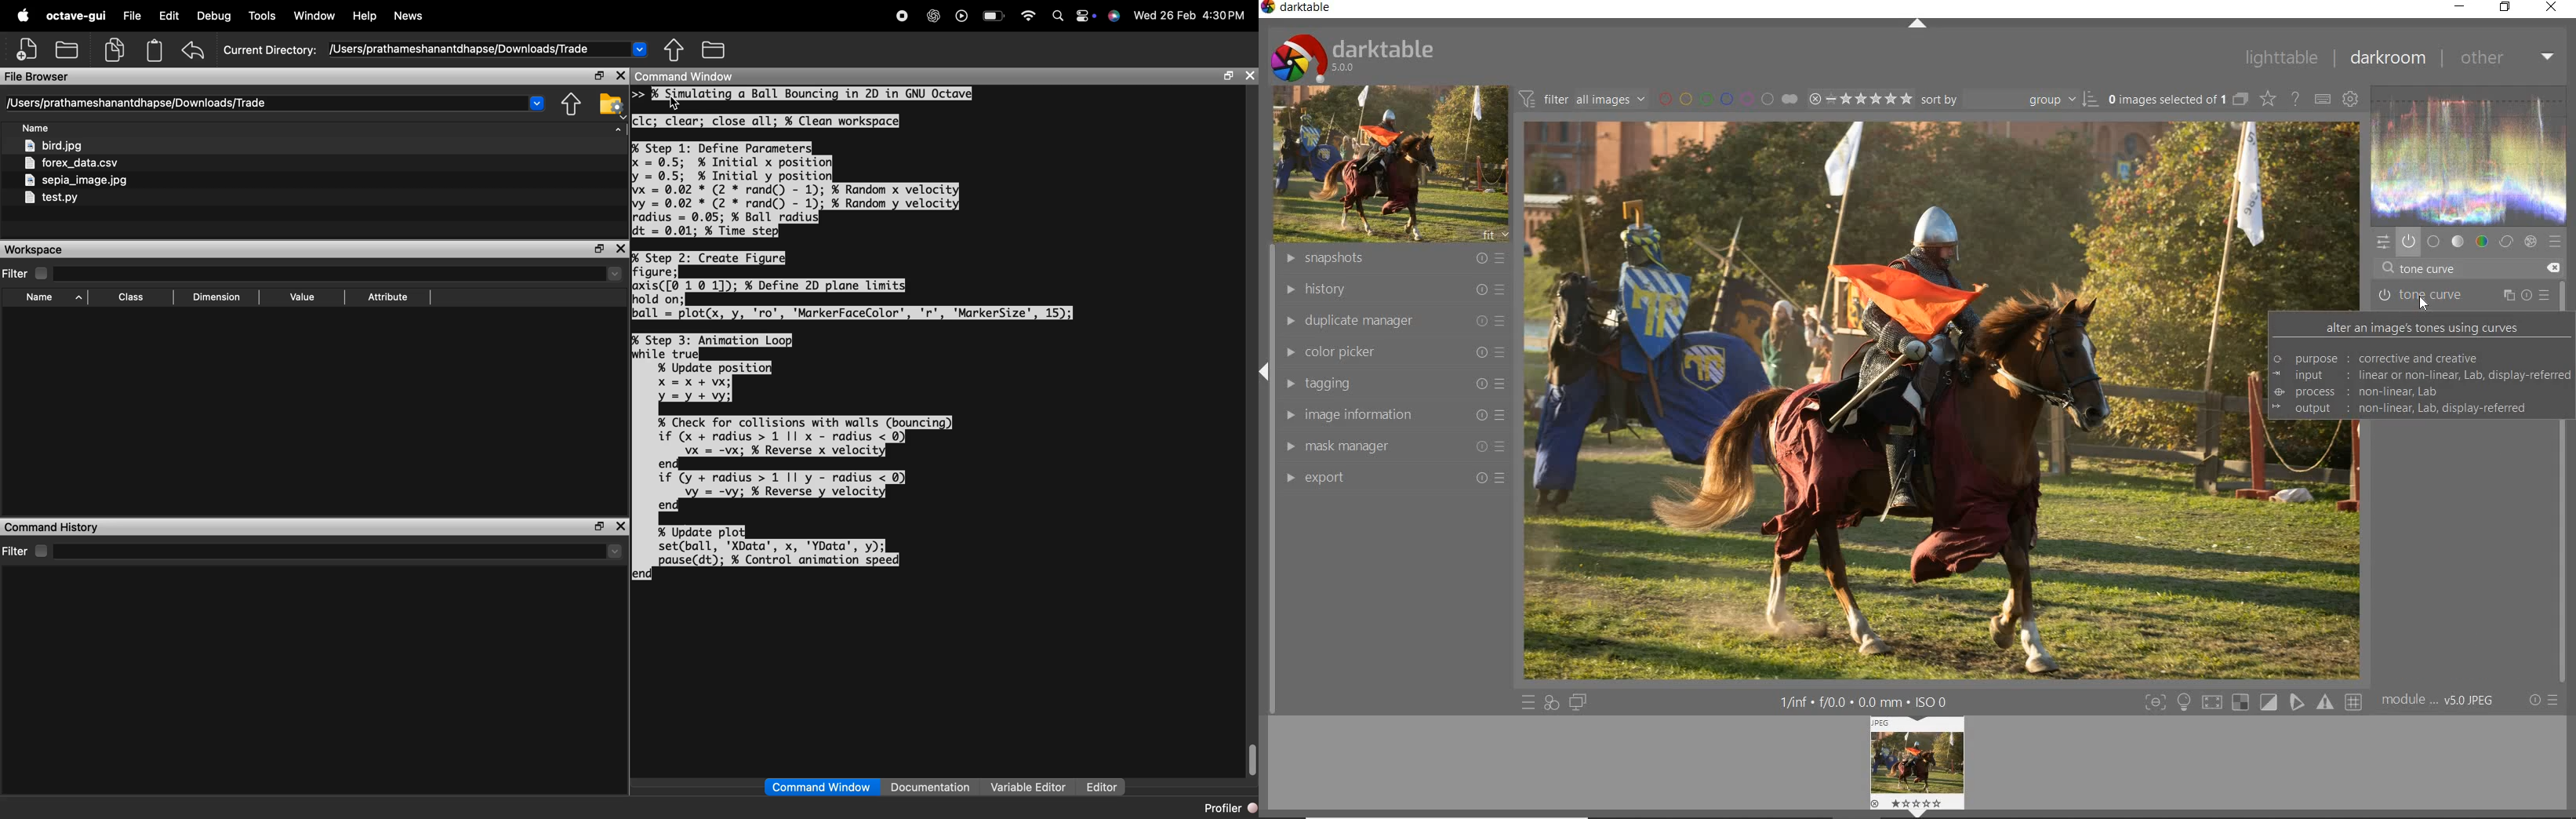 The height and width of the screenshot is (840, 2576). Describe the element at coordinates (51, 197) in the screenshot. I see ` testpy` at that location.